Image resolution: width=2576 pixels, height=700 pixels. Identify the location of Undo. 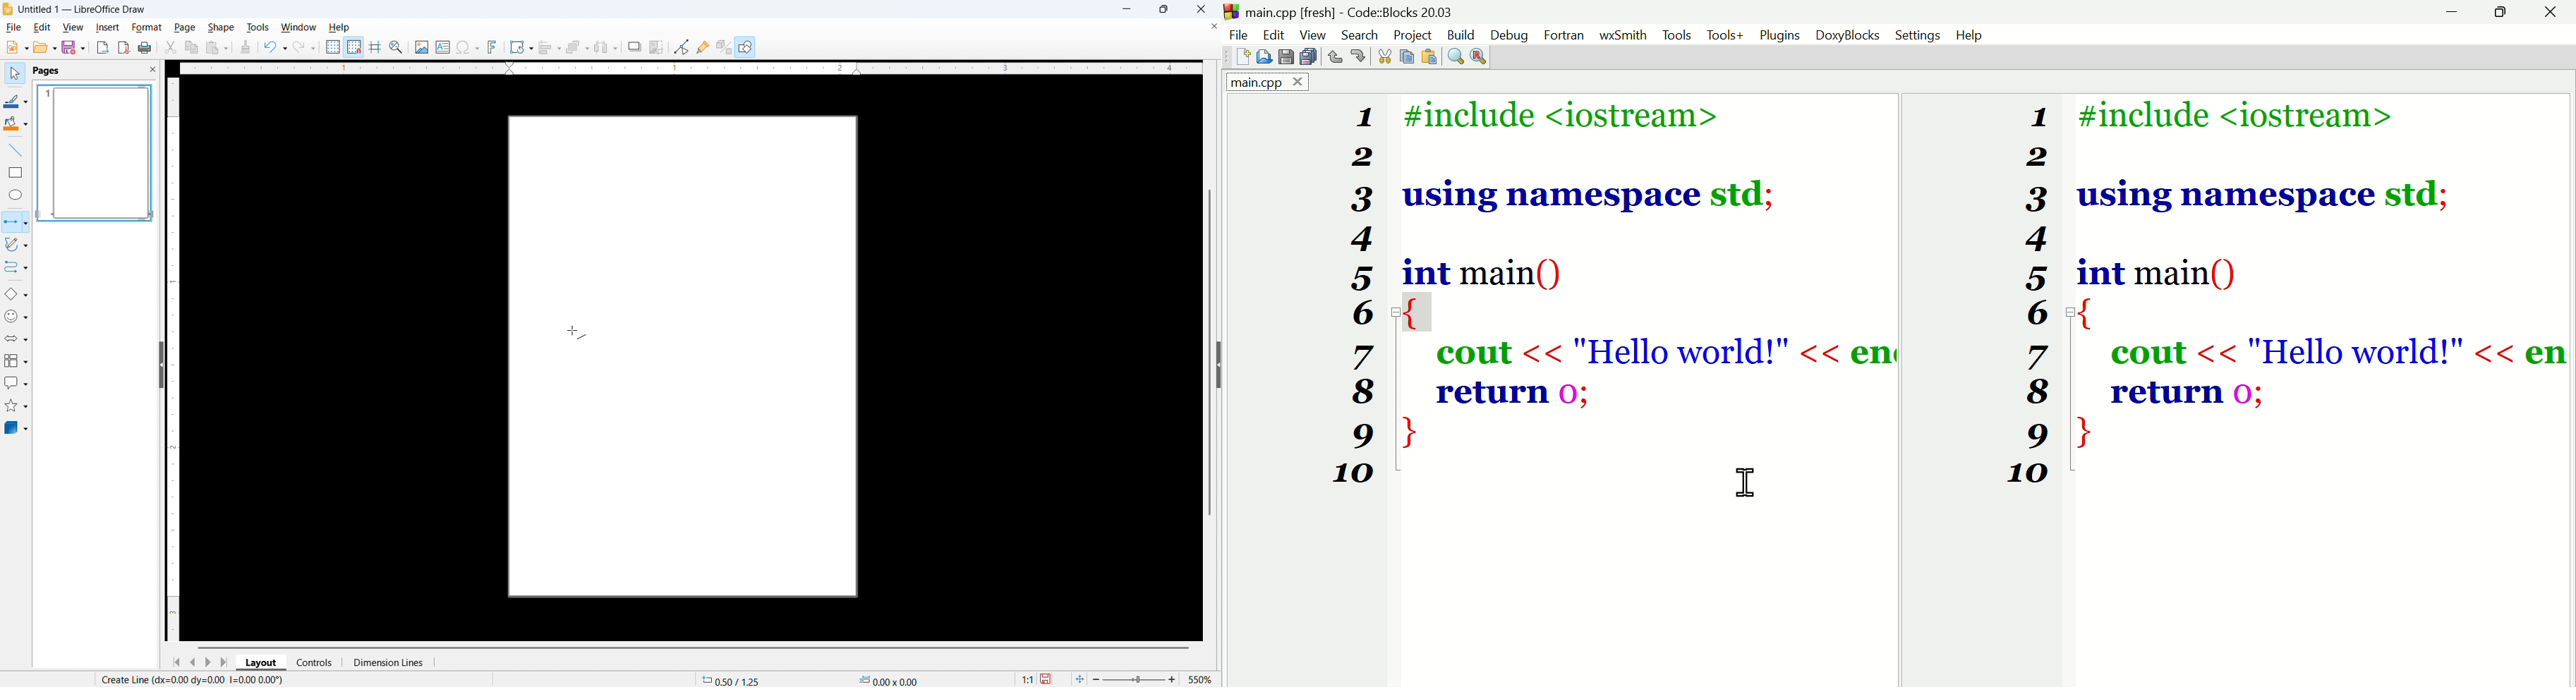
(1336, 58).